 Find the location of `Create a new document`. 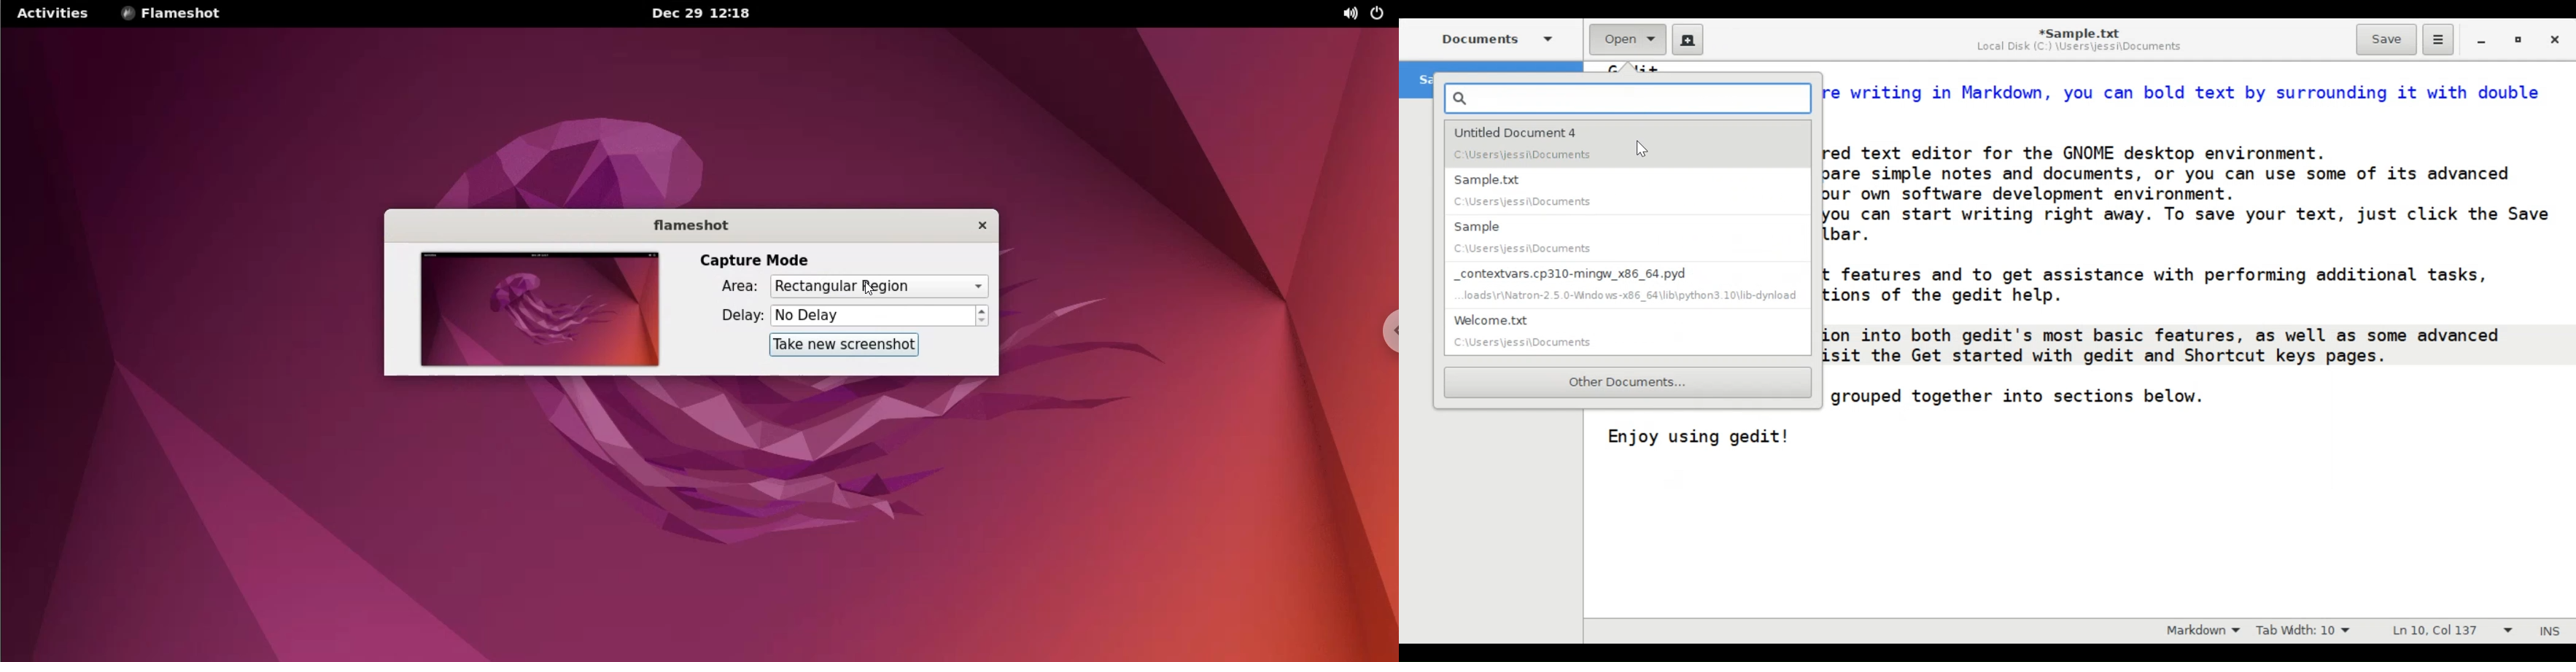

Create a new document is located at coordinates (1688, 39).